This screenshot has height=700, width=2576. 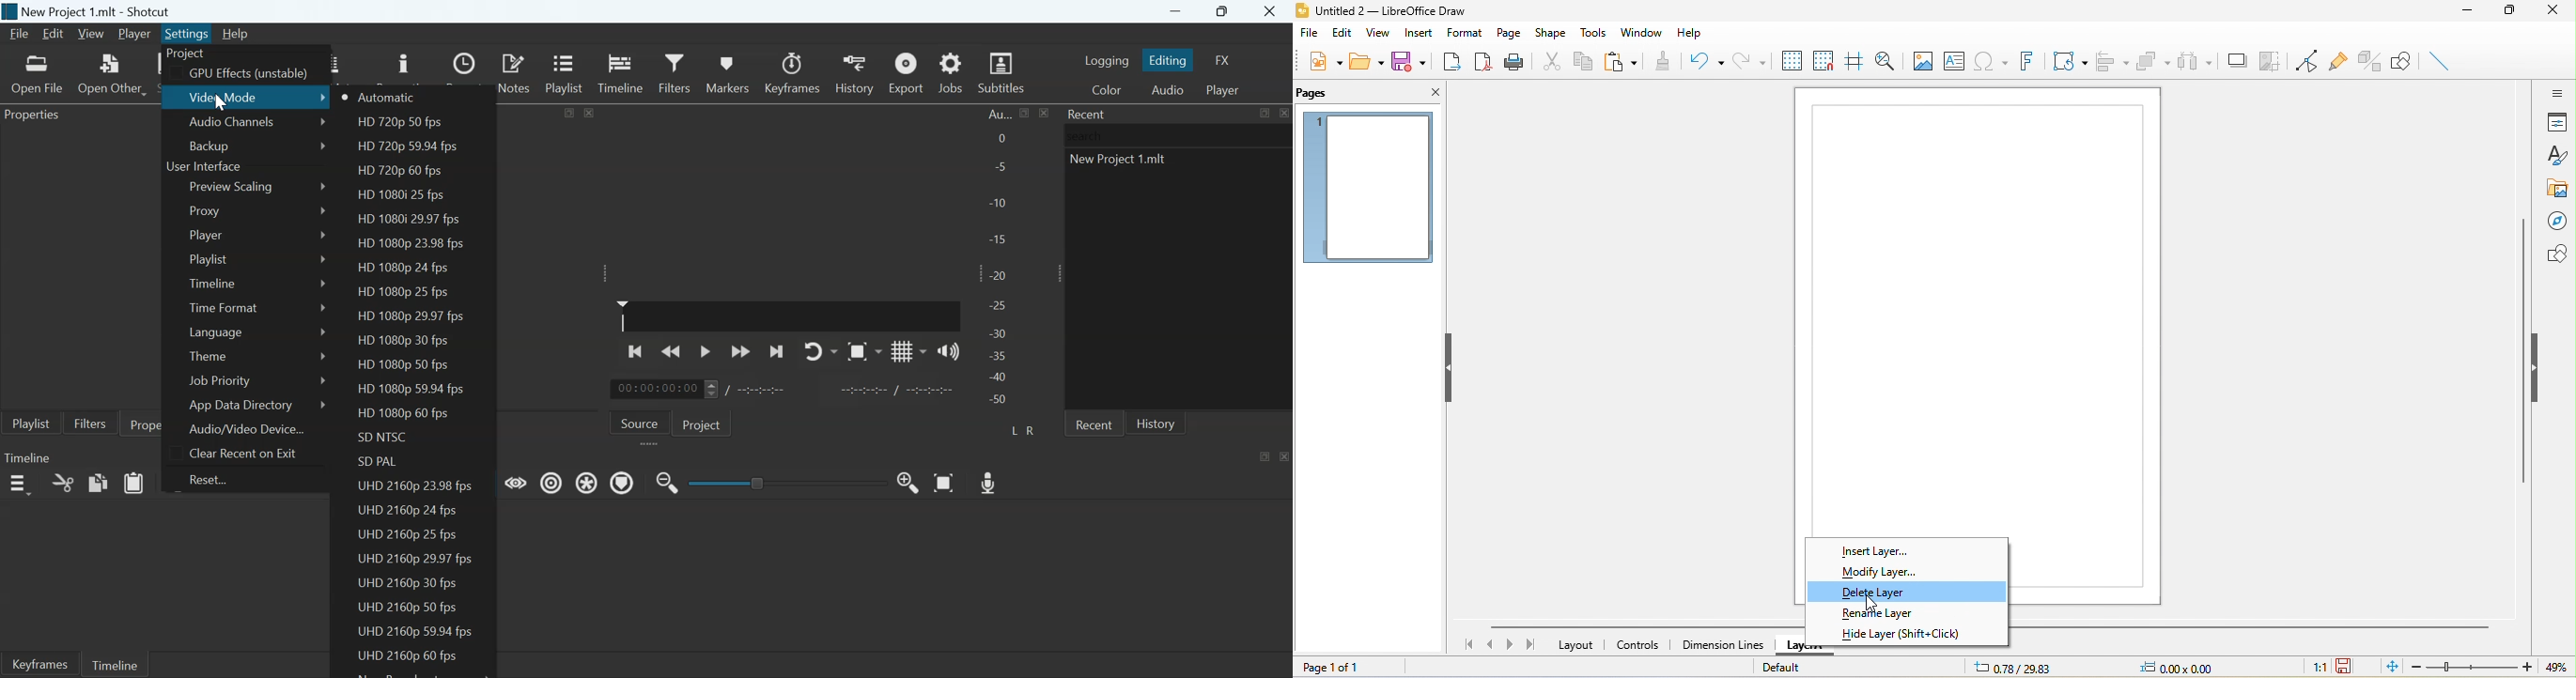 What do you see at coordinates (1403, 9) in the screenshot?
I see `Untitled 2- Libreoffice Draw` at bounding box center [1403, 9].